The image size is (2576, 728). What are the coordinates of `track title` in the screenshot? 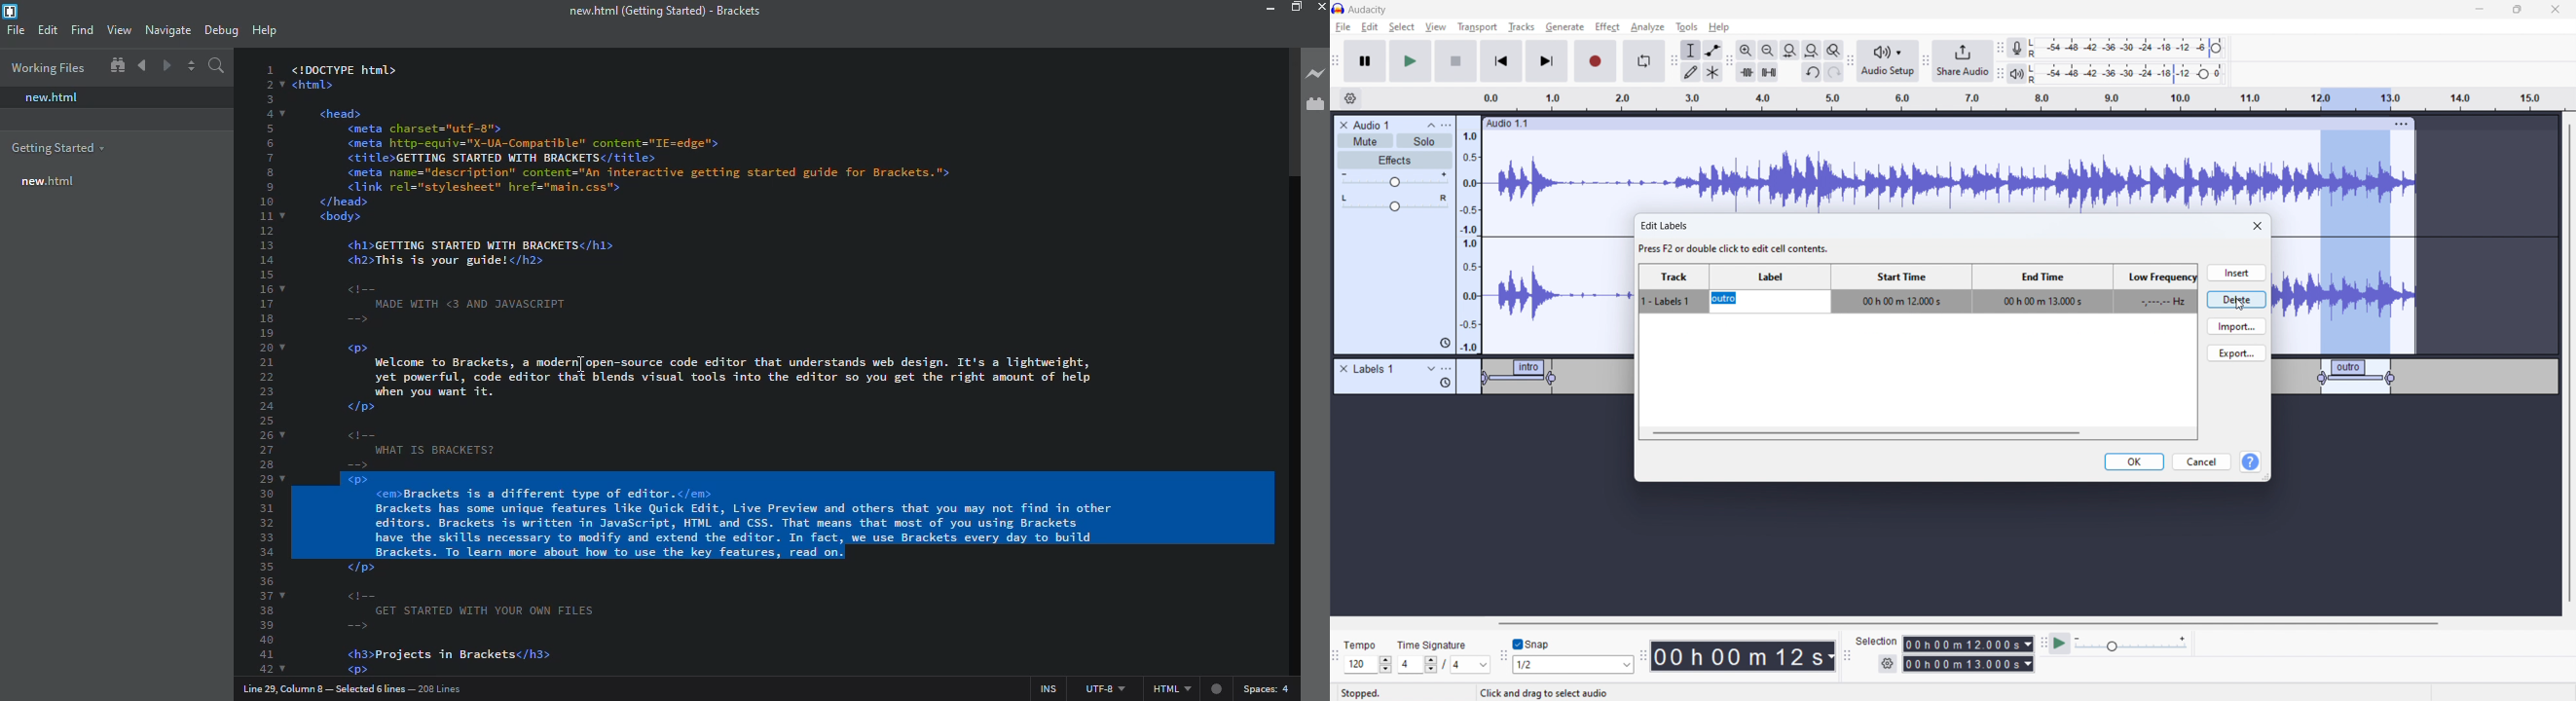 It's located at (1373, 125).